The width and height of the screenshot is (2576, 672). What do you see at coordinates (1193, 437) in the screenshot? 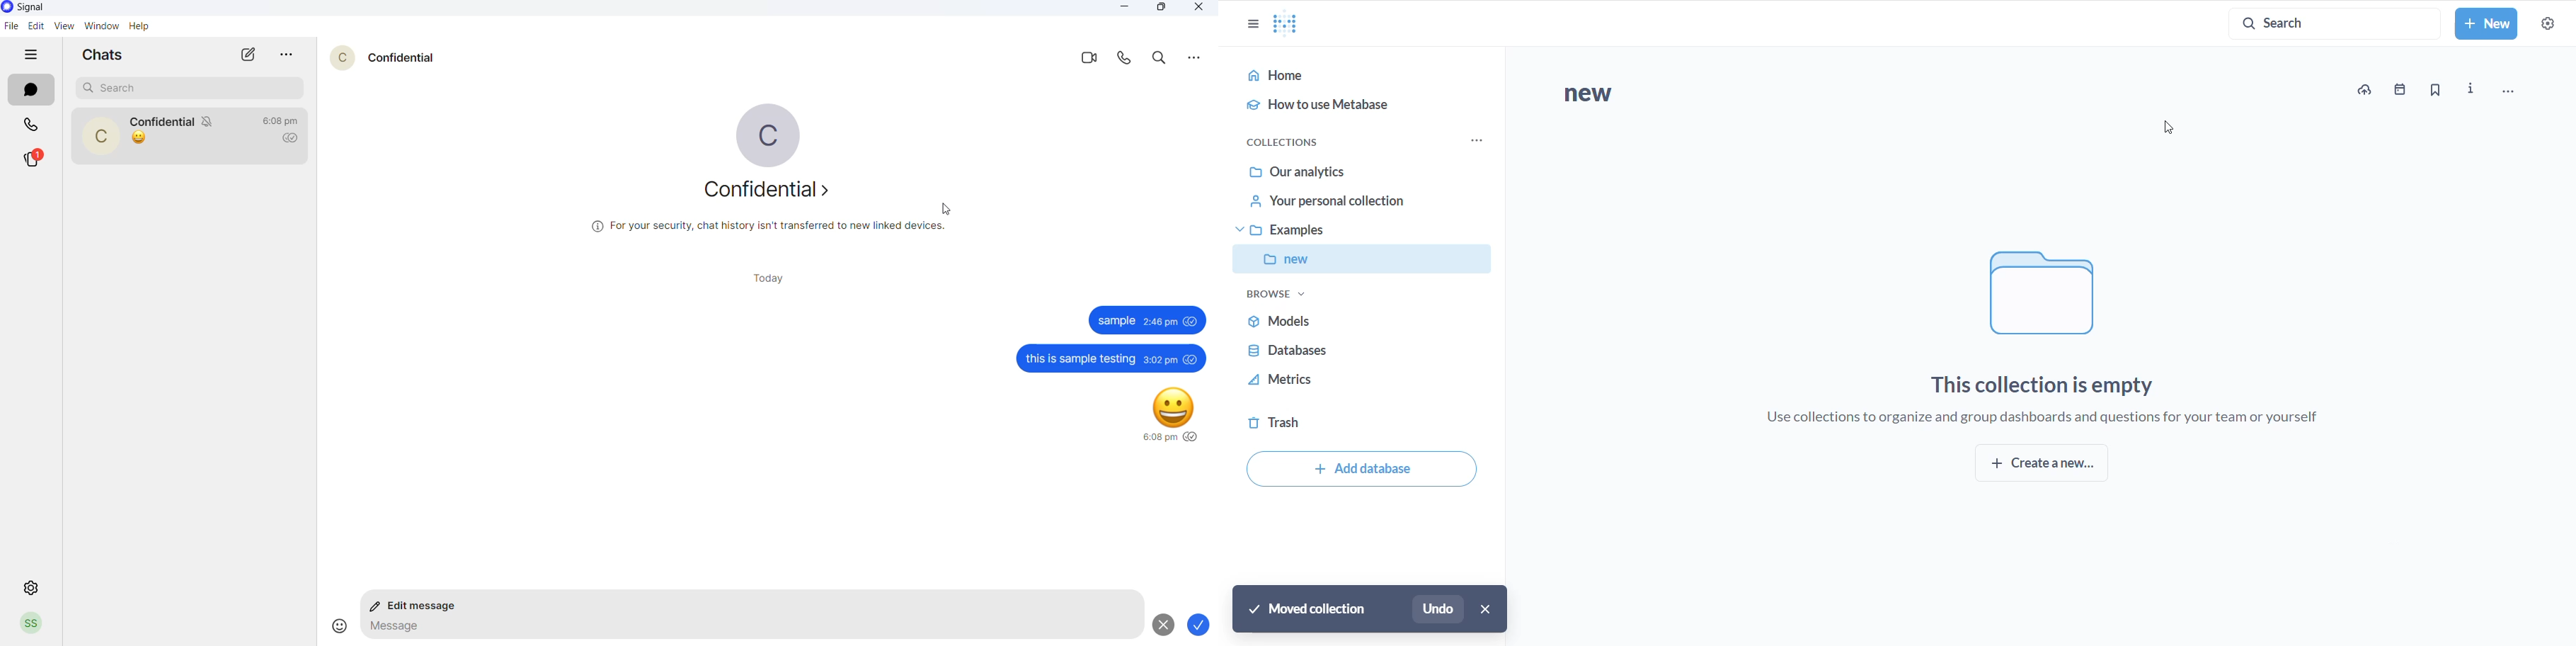
I see `seen` at bounding box center [1193, 437].